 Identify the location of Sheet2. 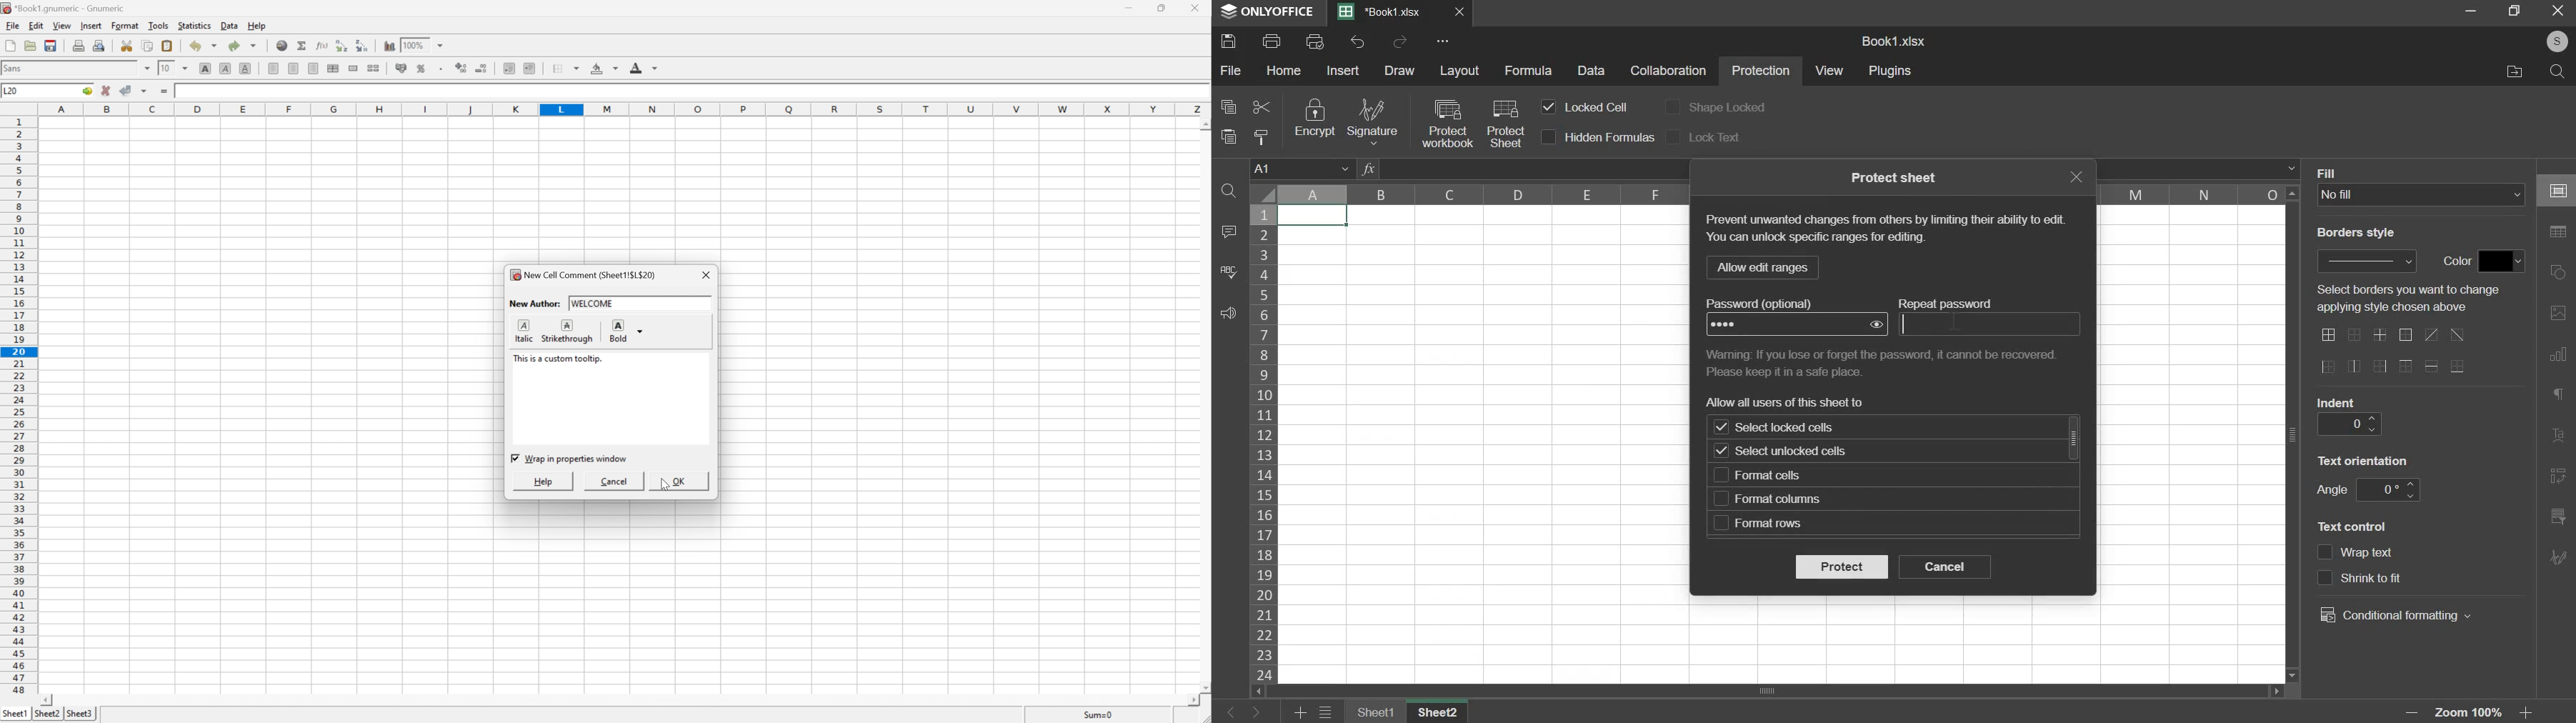
(77, 714).